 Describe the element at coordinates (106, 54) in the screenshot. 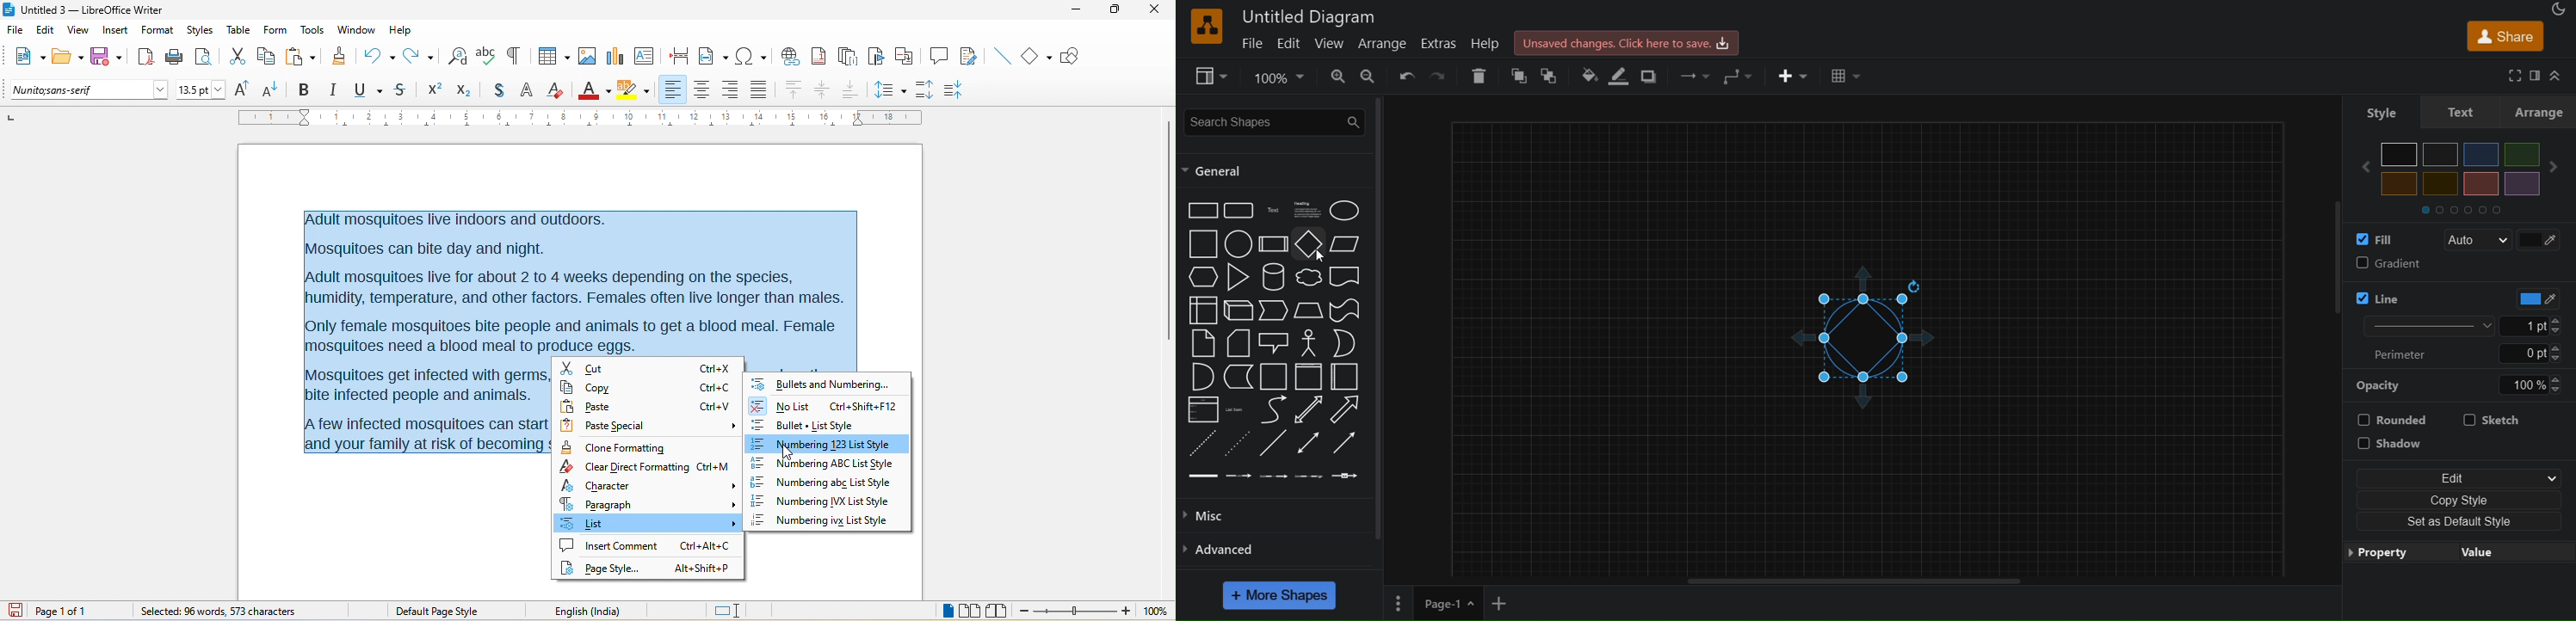

I see `save` at that location.